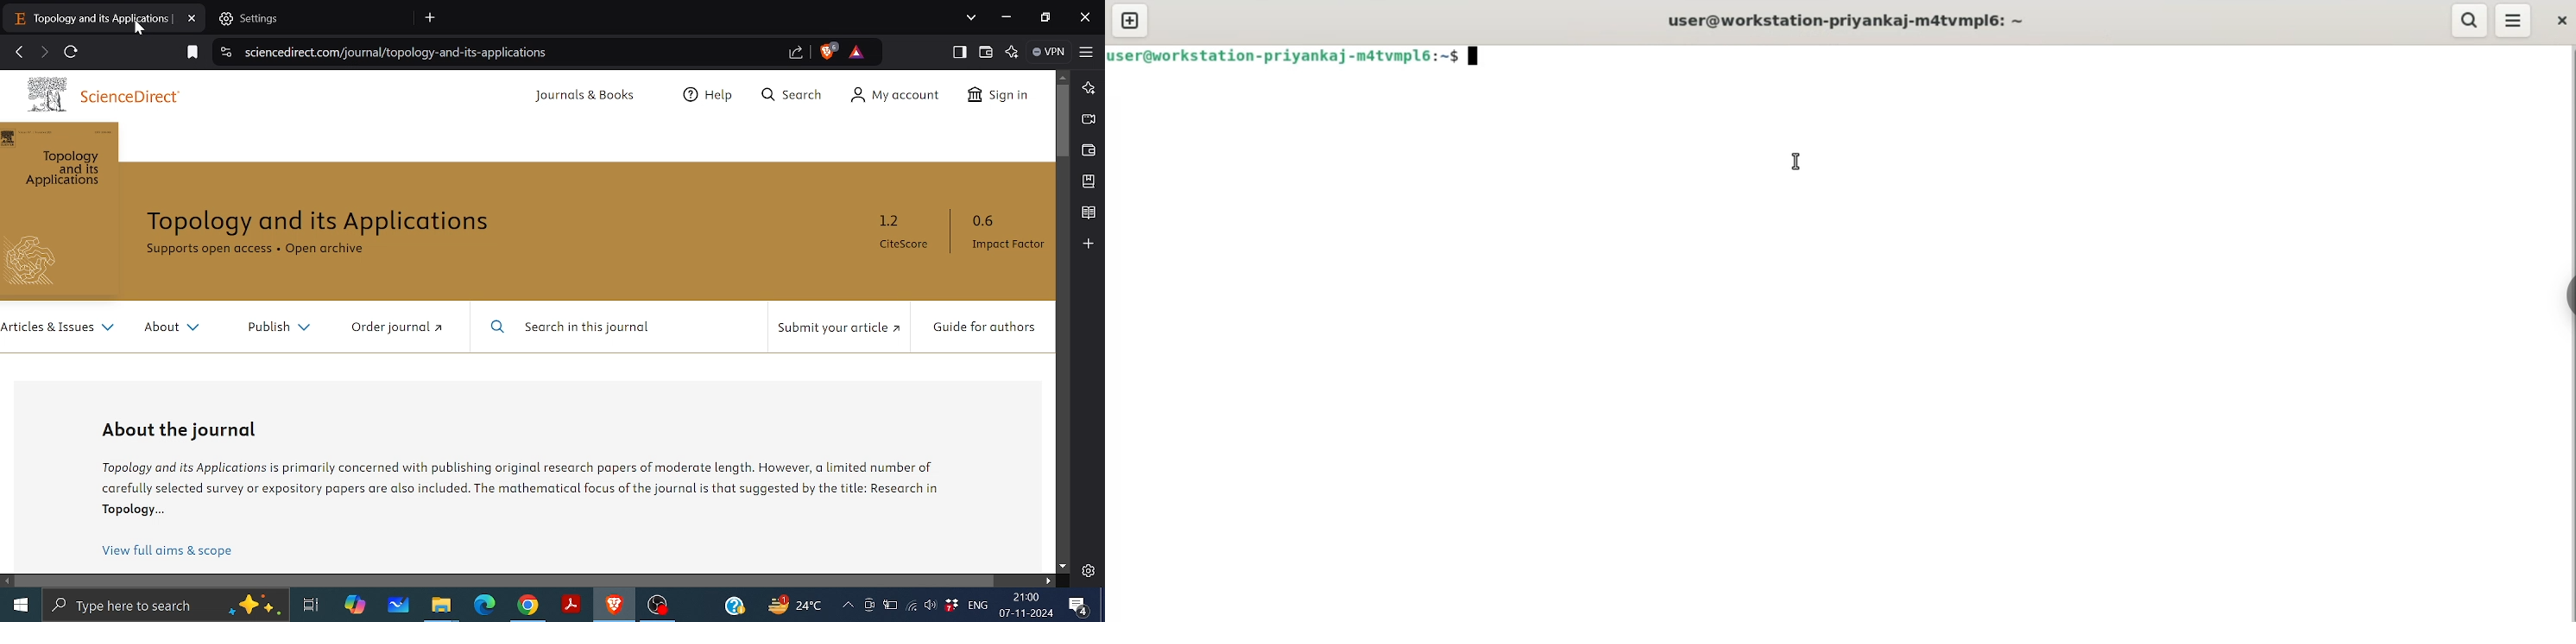  Describe the element at coordinates (658, 606) in the screenshot. I see `OBS recording` at that location.